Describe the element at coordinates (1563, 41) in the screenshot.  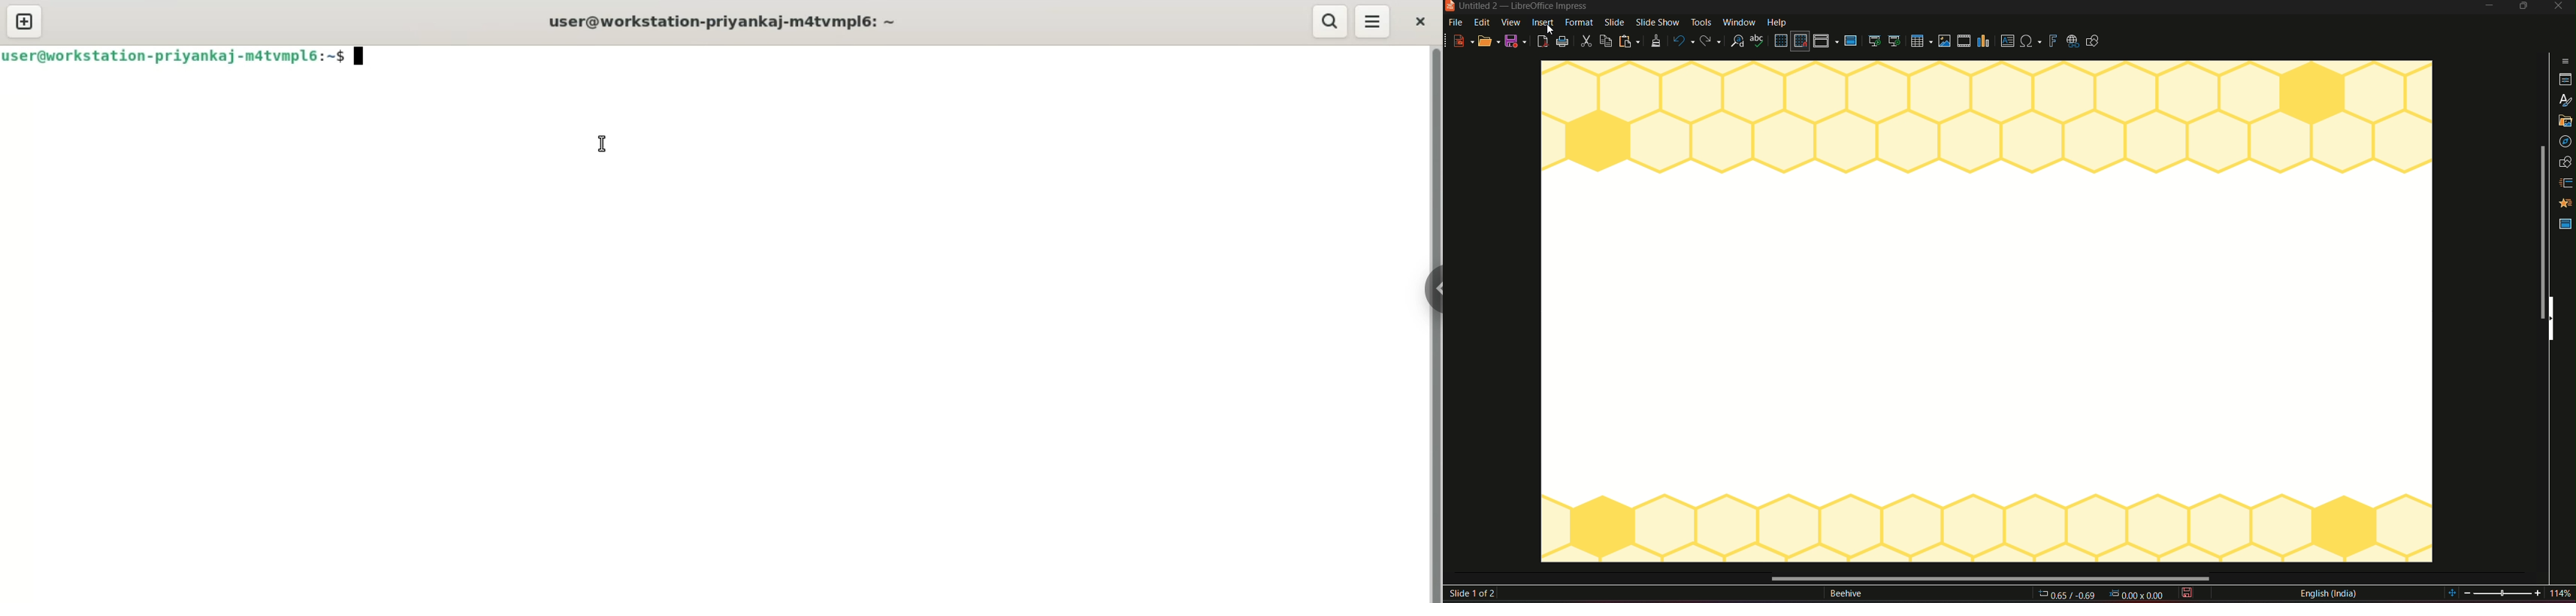
I see `print` at that location.